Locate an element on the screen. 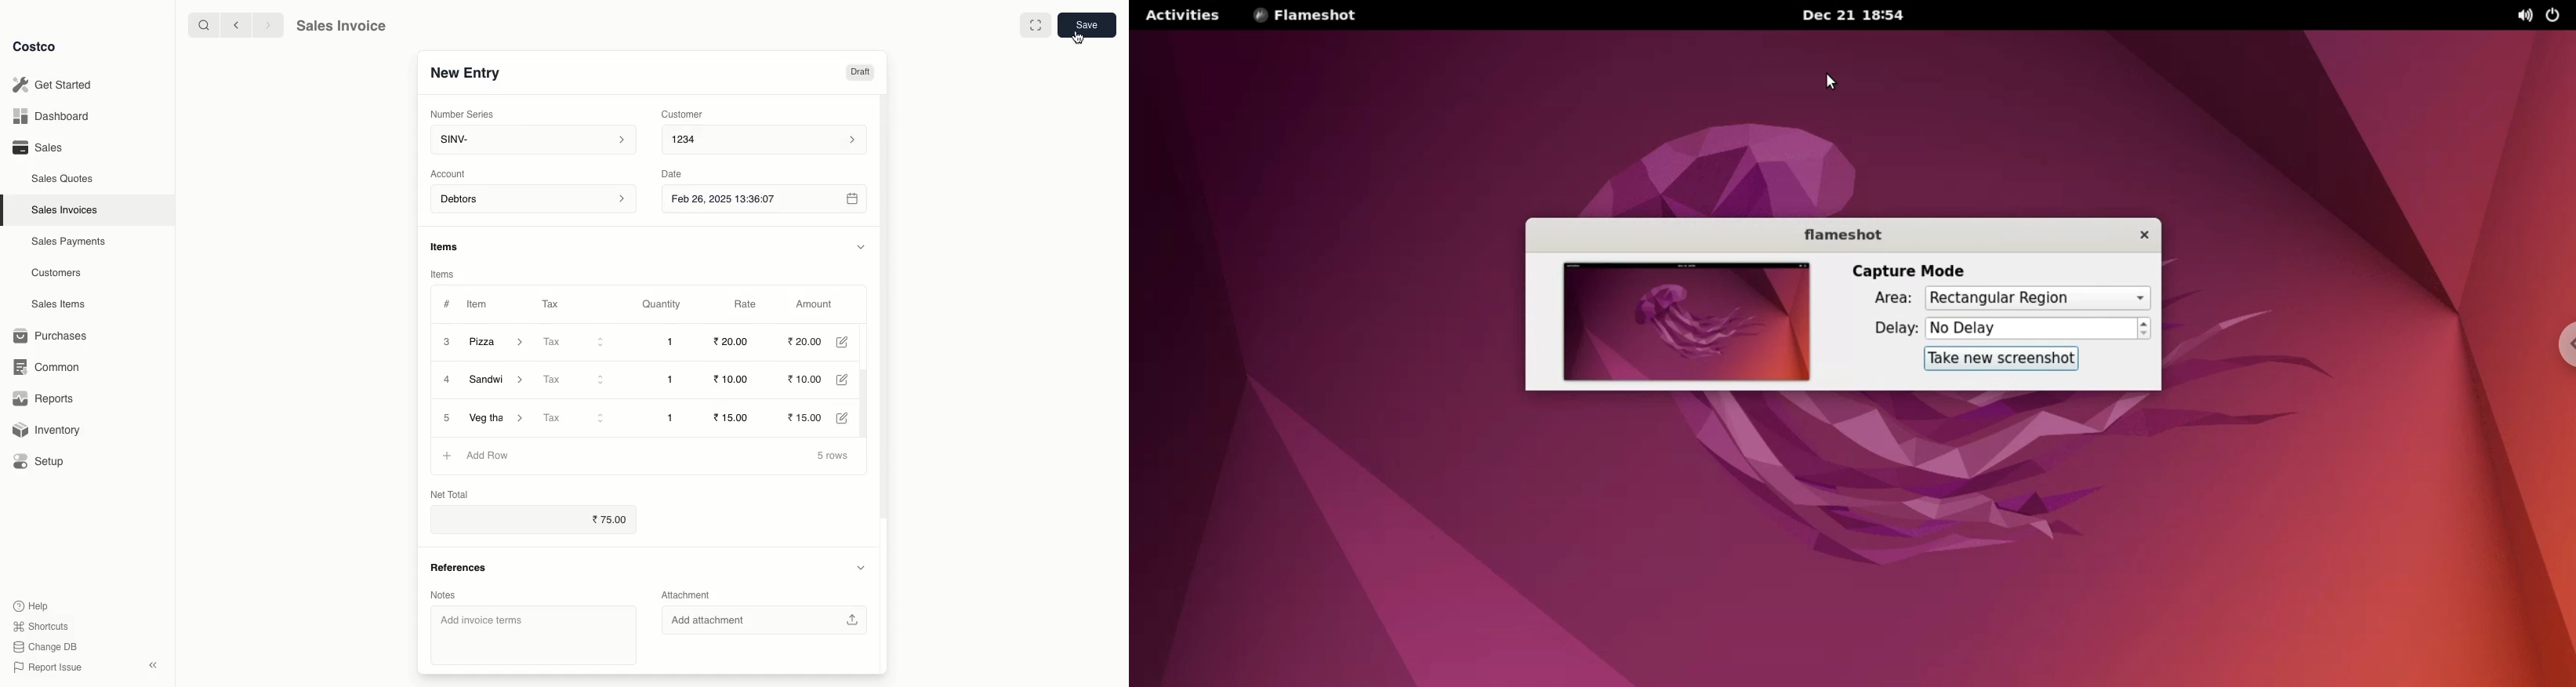 The height and width of the screenshot is (700, 2576). References is located at coordinates (458, 565).